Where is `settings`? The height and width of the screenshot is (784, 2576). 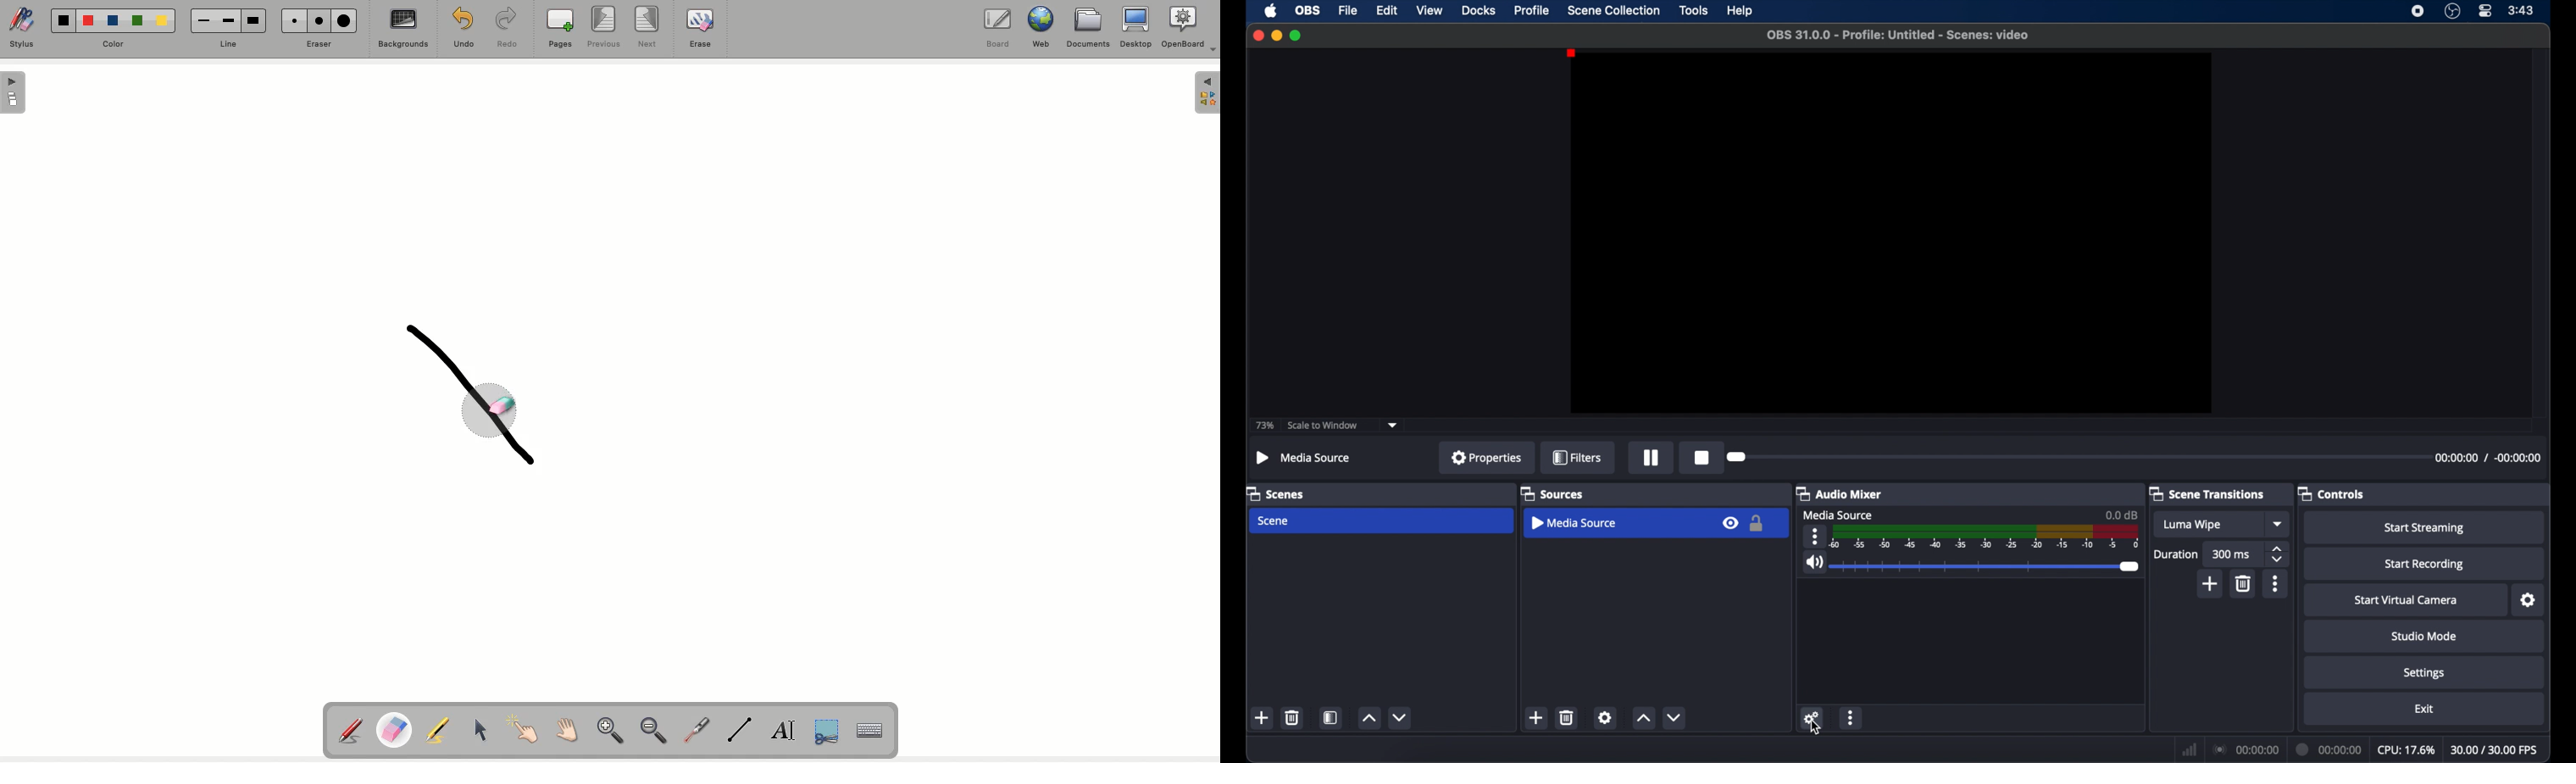 settings is located at coordinates (2425, 674).